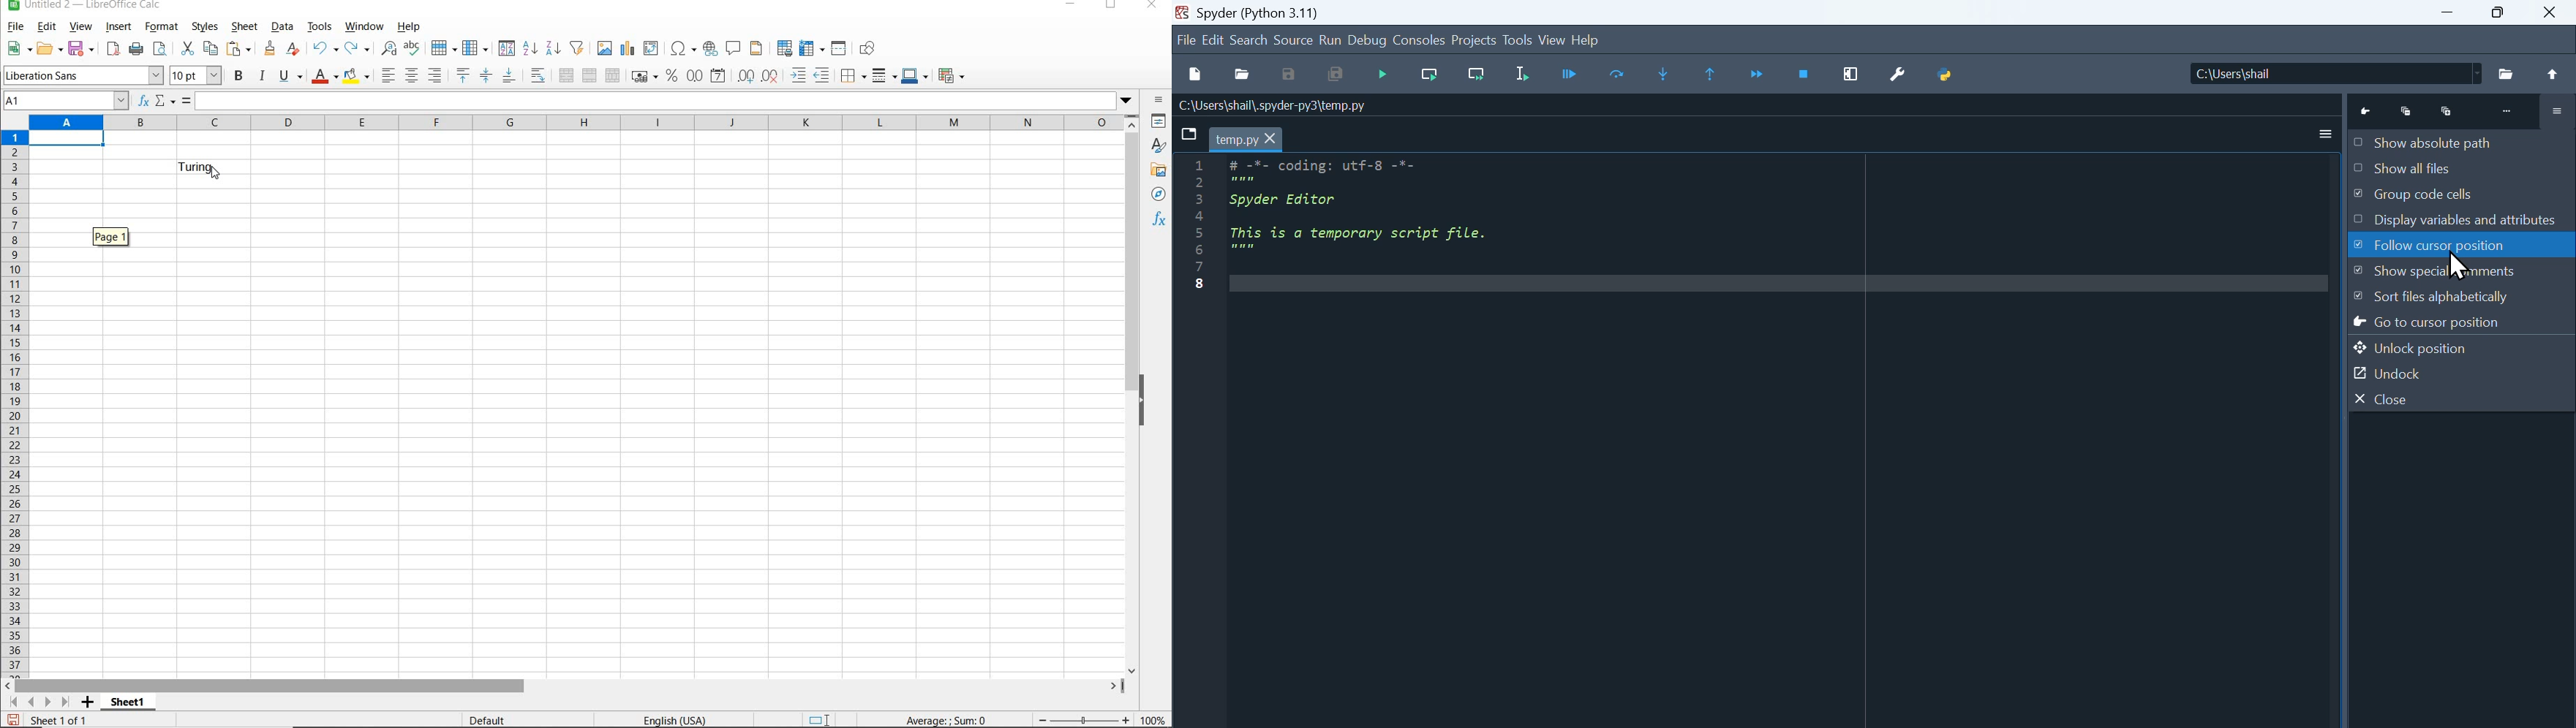 The width and height of the screenshot is (2576, 728). What do you see at coordinates (711, 50) in the screenshot?
I see `INSERT HYPERLINK` at bounding box center [711, 50].